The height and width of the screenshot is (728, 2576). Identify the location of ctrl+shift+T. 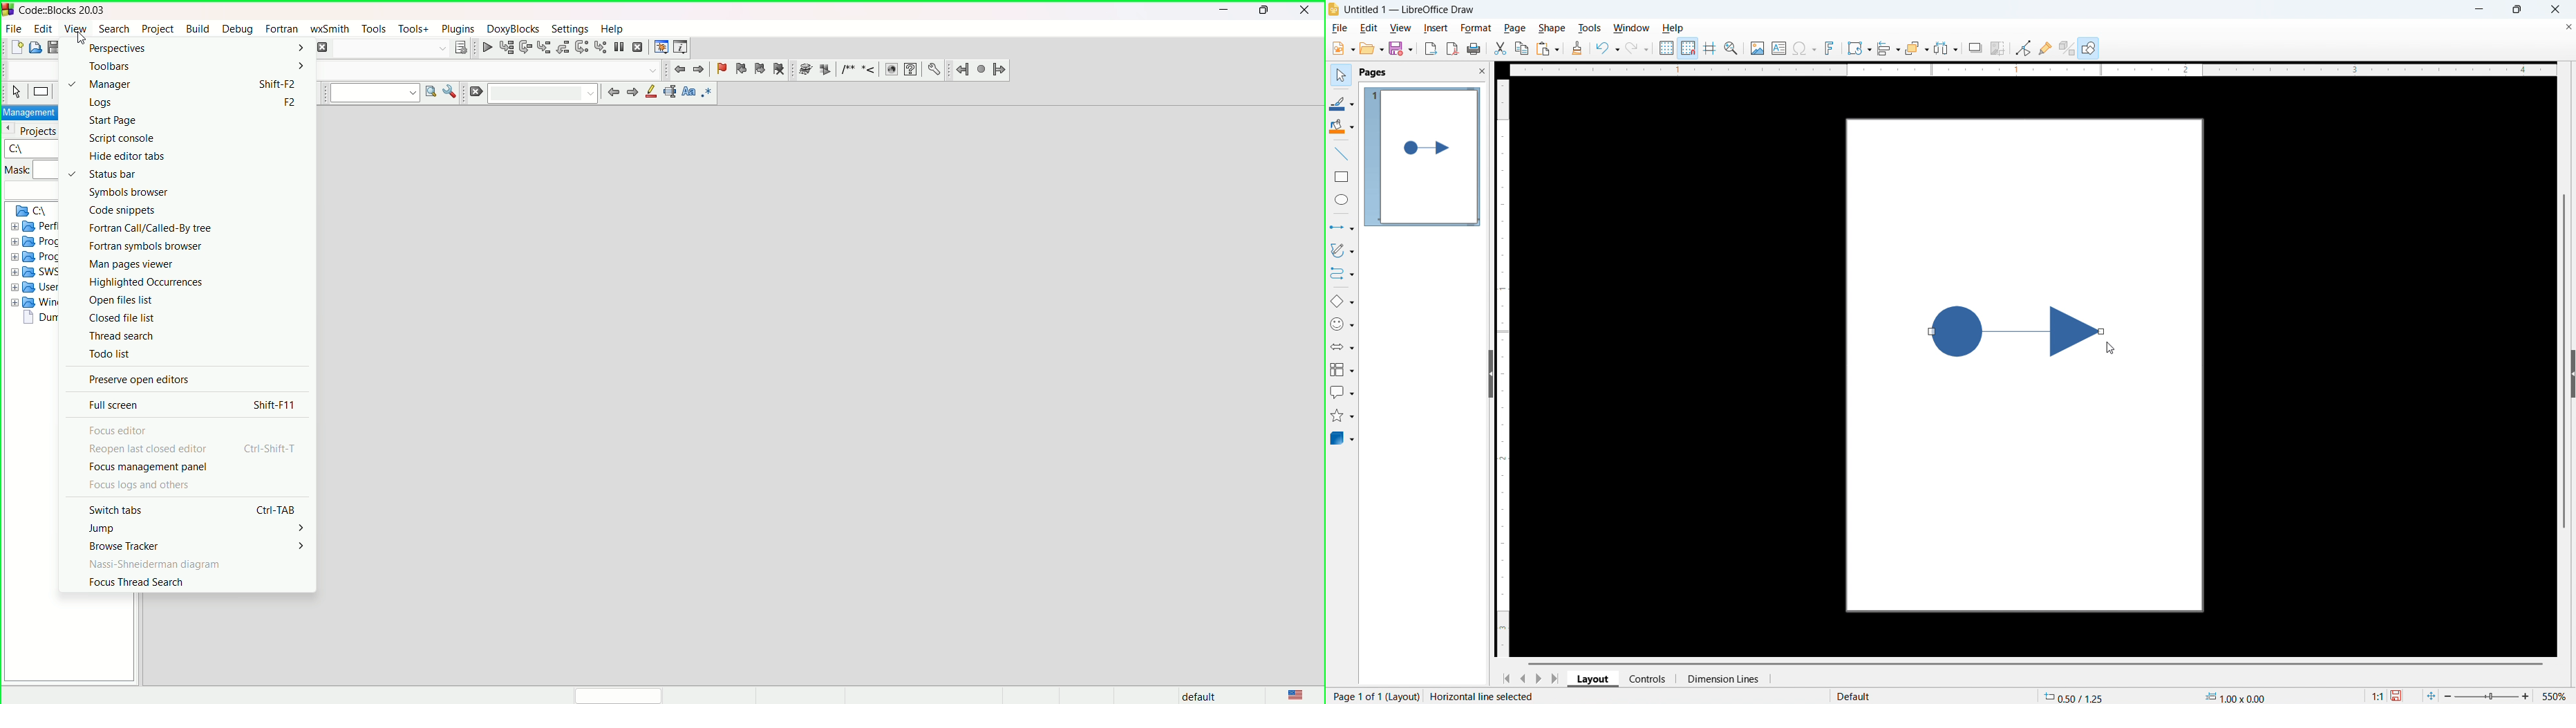
(274, 449).